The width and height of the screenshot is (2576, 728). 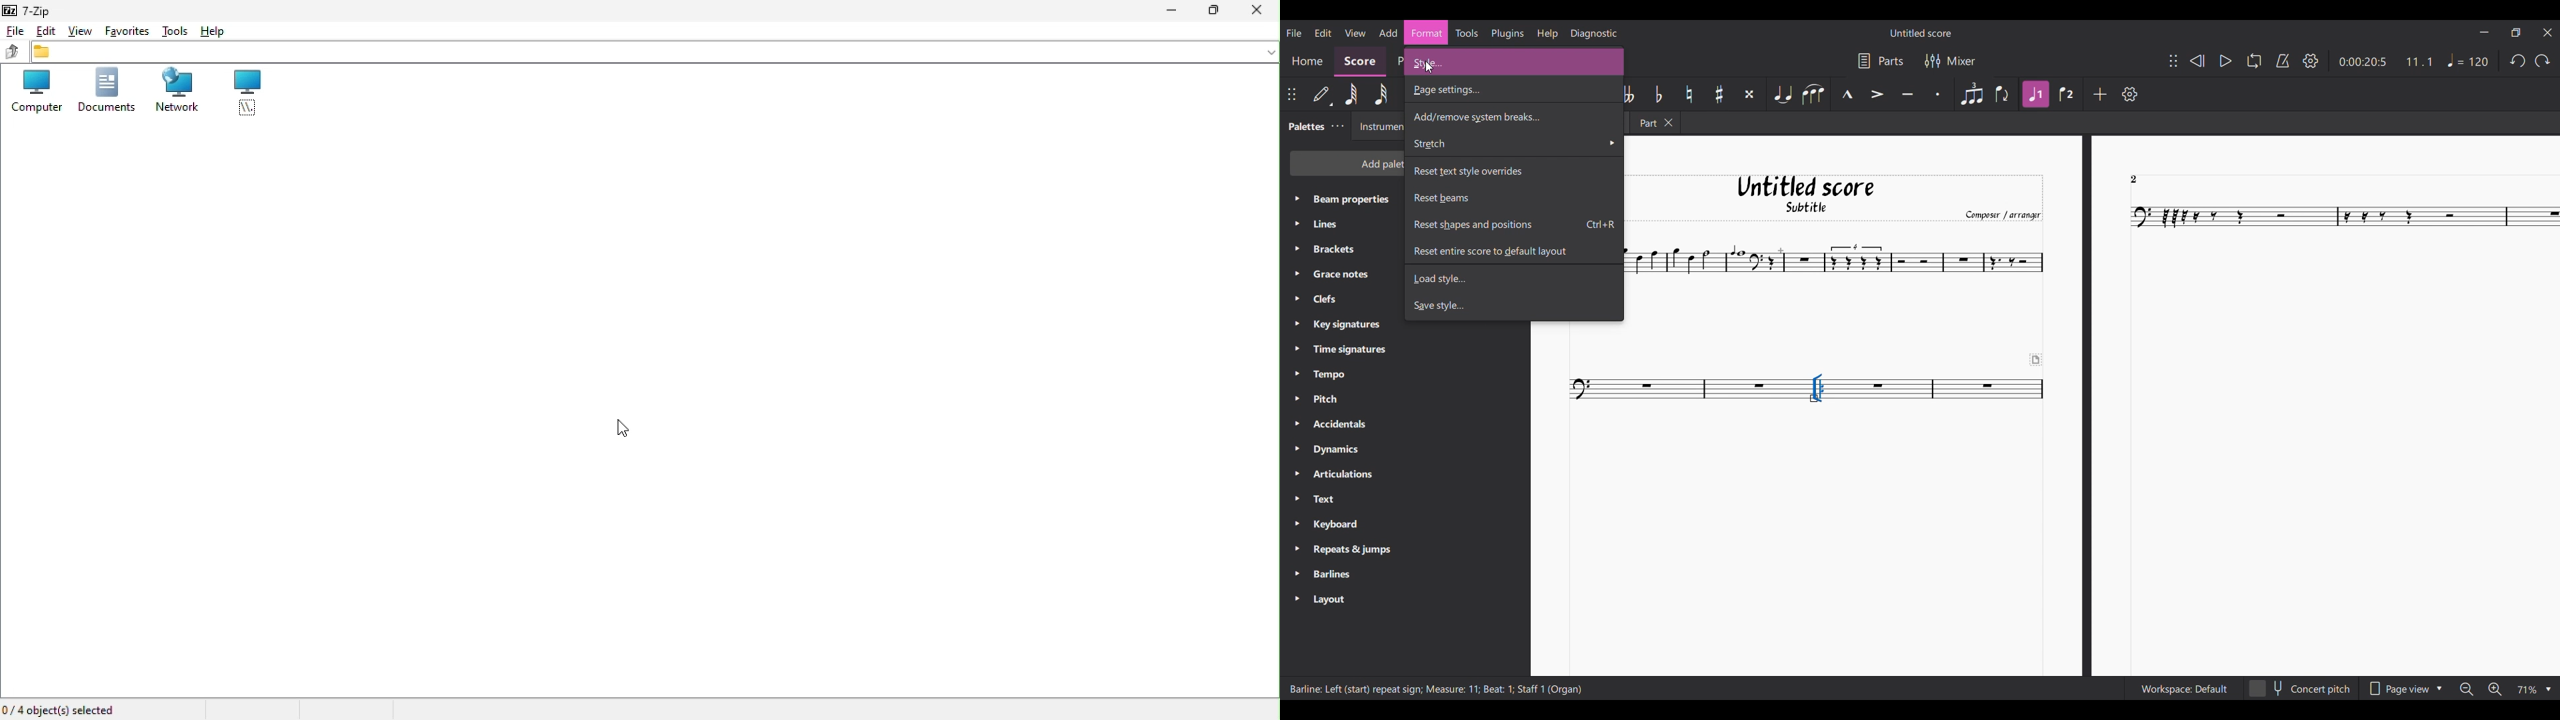 What do you see at coordinates (1972, 93) in the screenshot?
I see `Tuplet` at bounding box center [1972, 93].